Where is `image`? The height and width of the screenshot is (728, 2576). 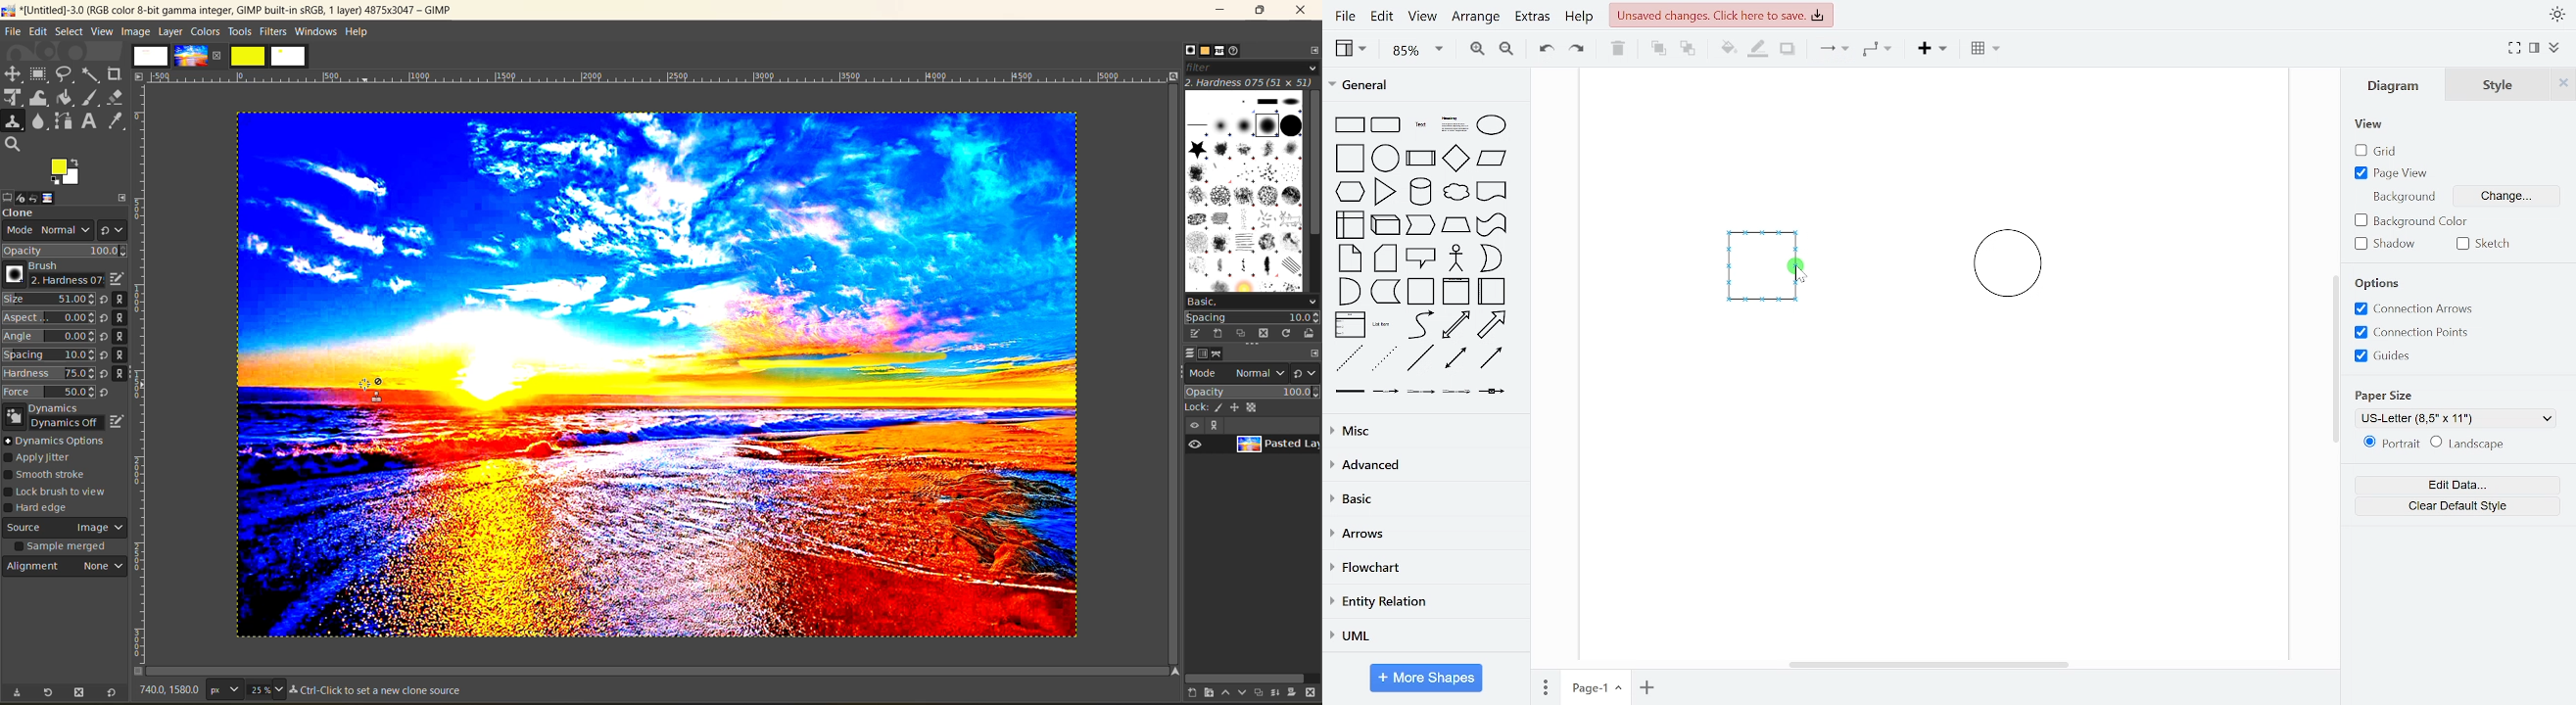
image is located at coordinates (134, 31).